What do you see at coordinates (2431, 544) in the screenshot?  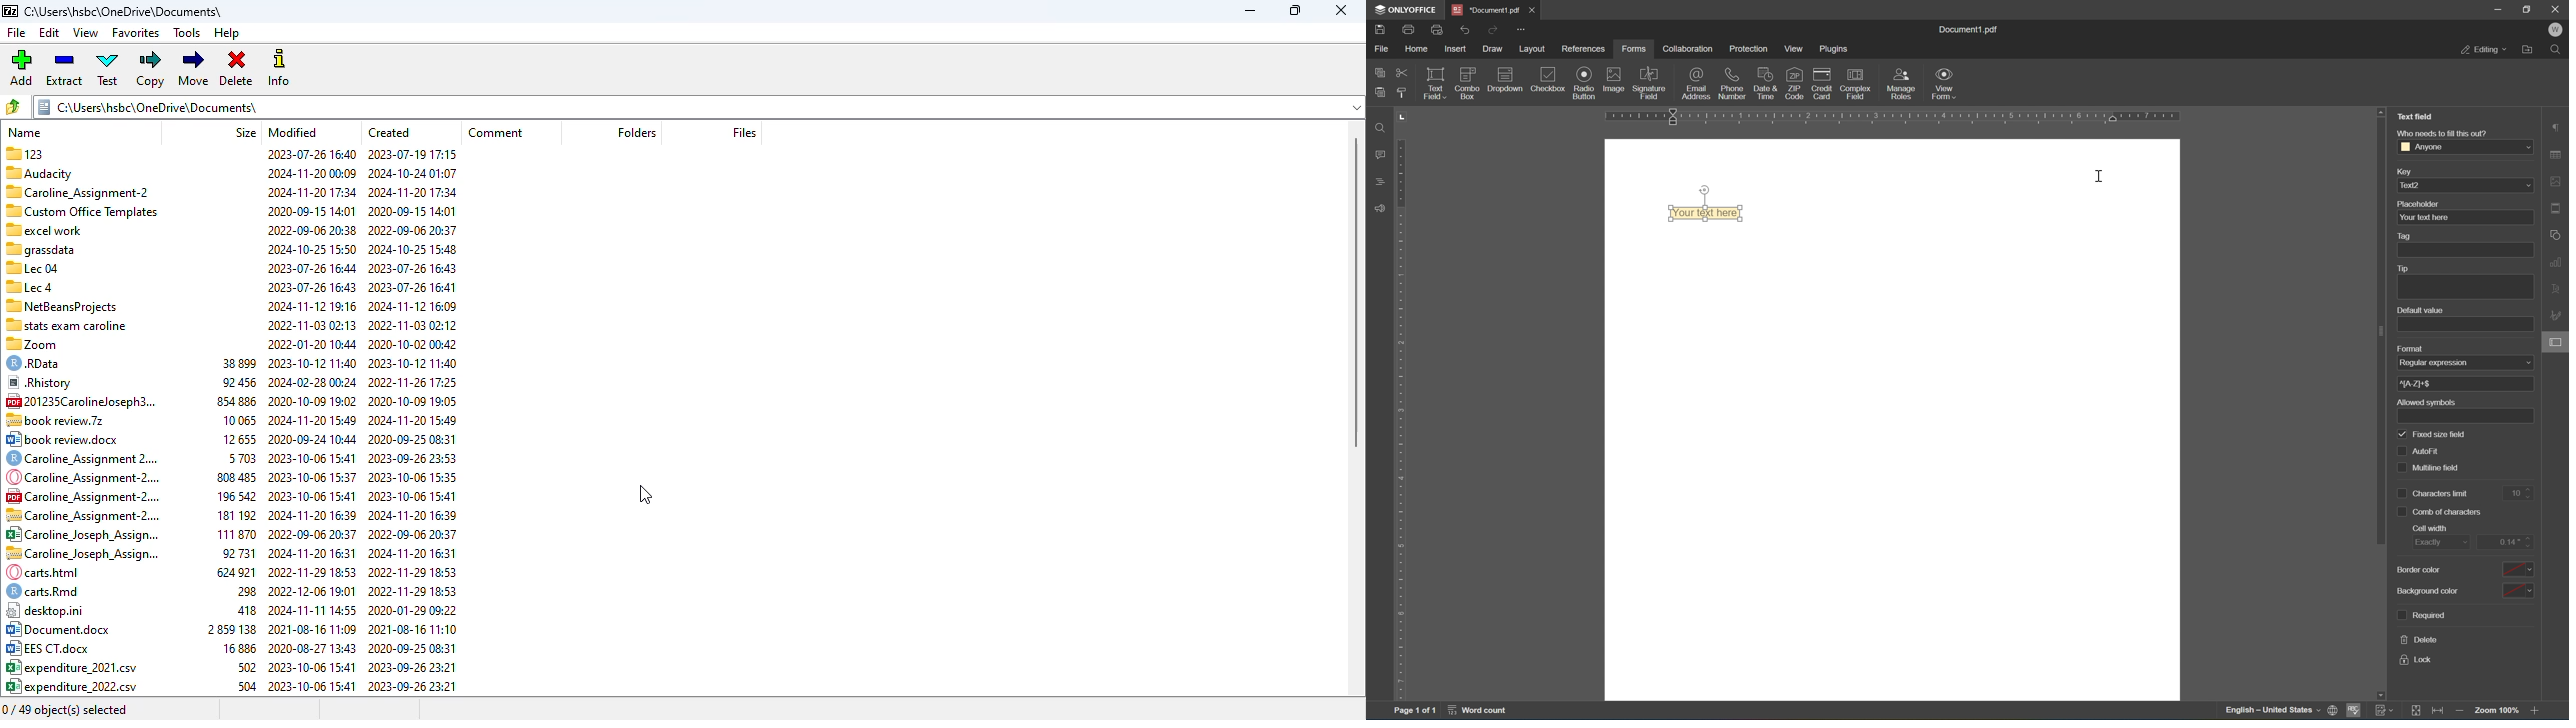 I see `exactly` at bounding box center [2431, 544].